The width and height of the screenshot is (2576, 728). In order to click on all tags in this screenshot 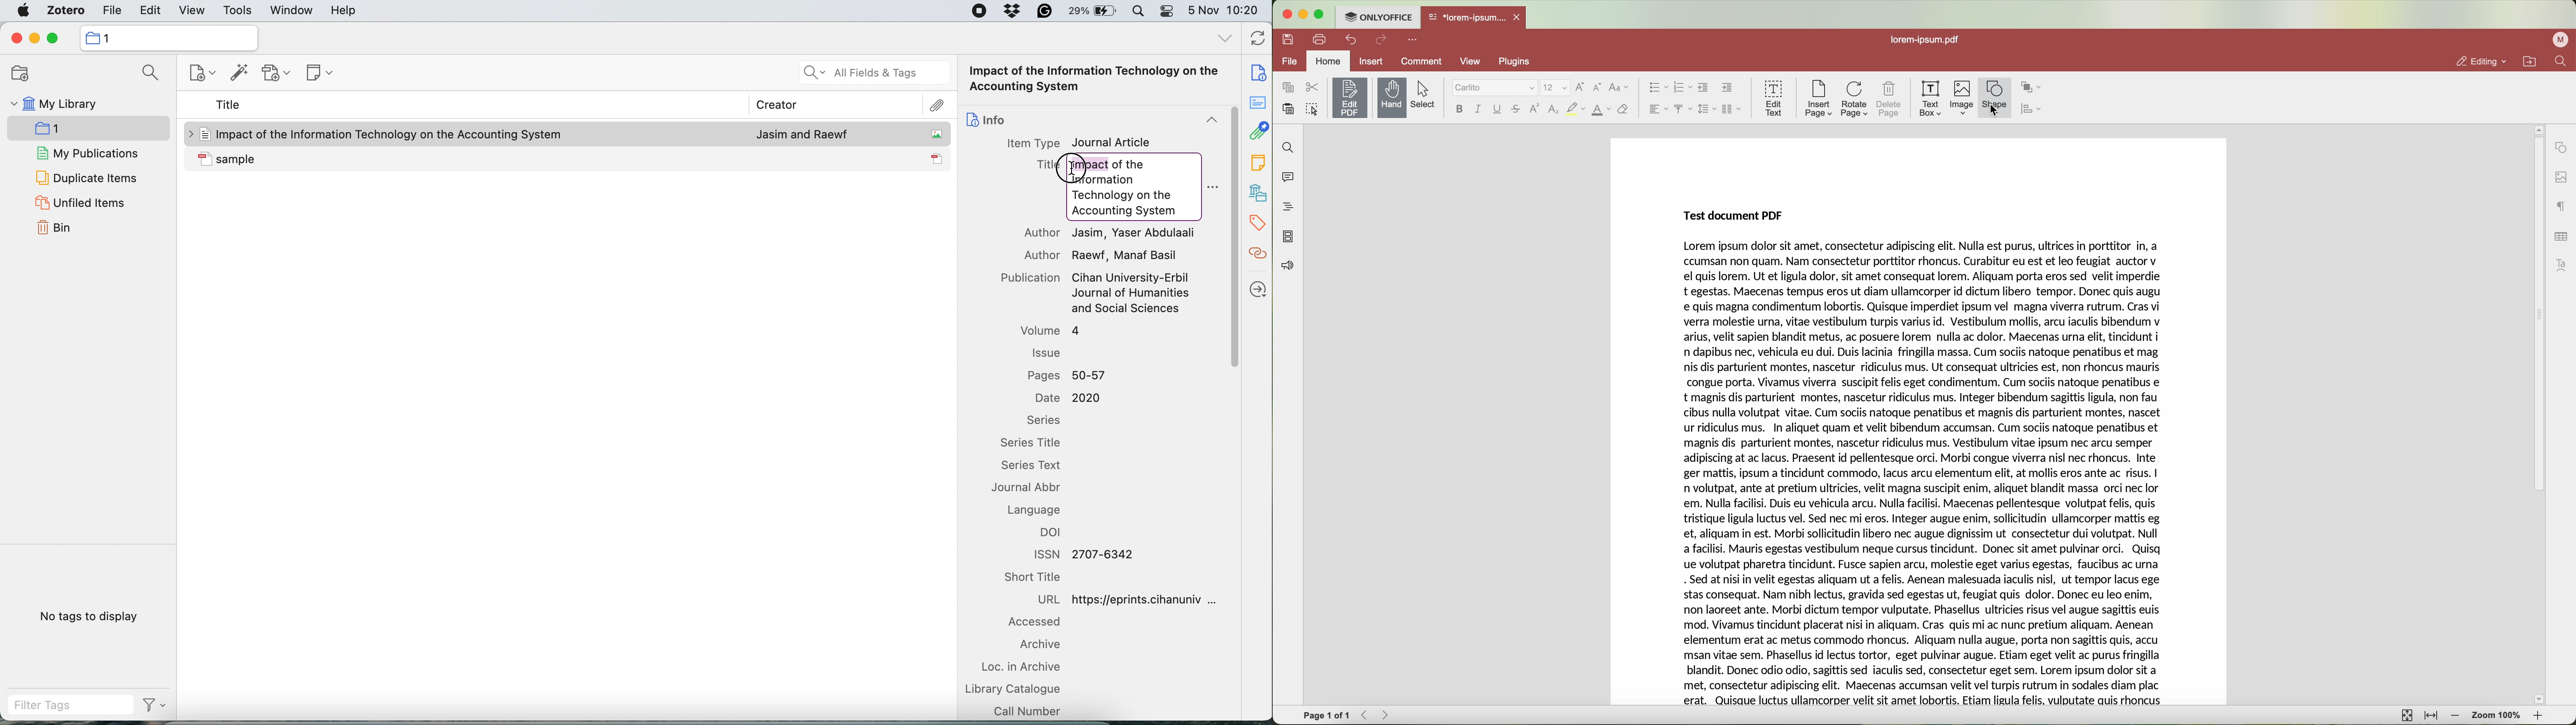, I will do `click(1224, 38)`.